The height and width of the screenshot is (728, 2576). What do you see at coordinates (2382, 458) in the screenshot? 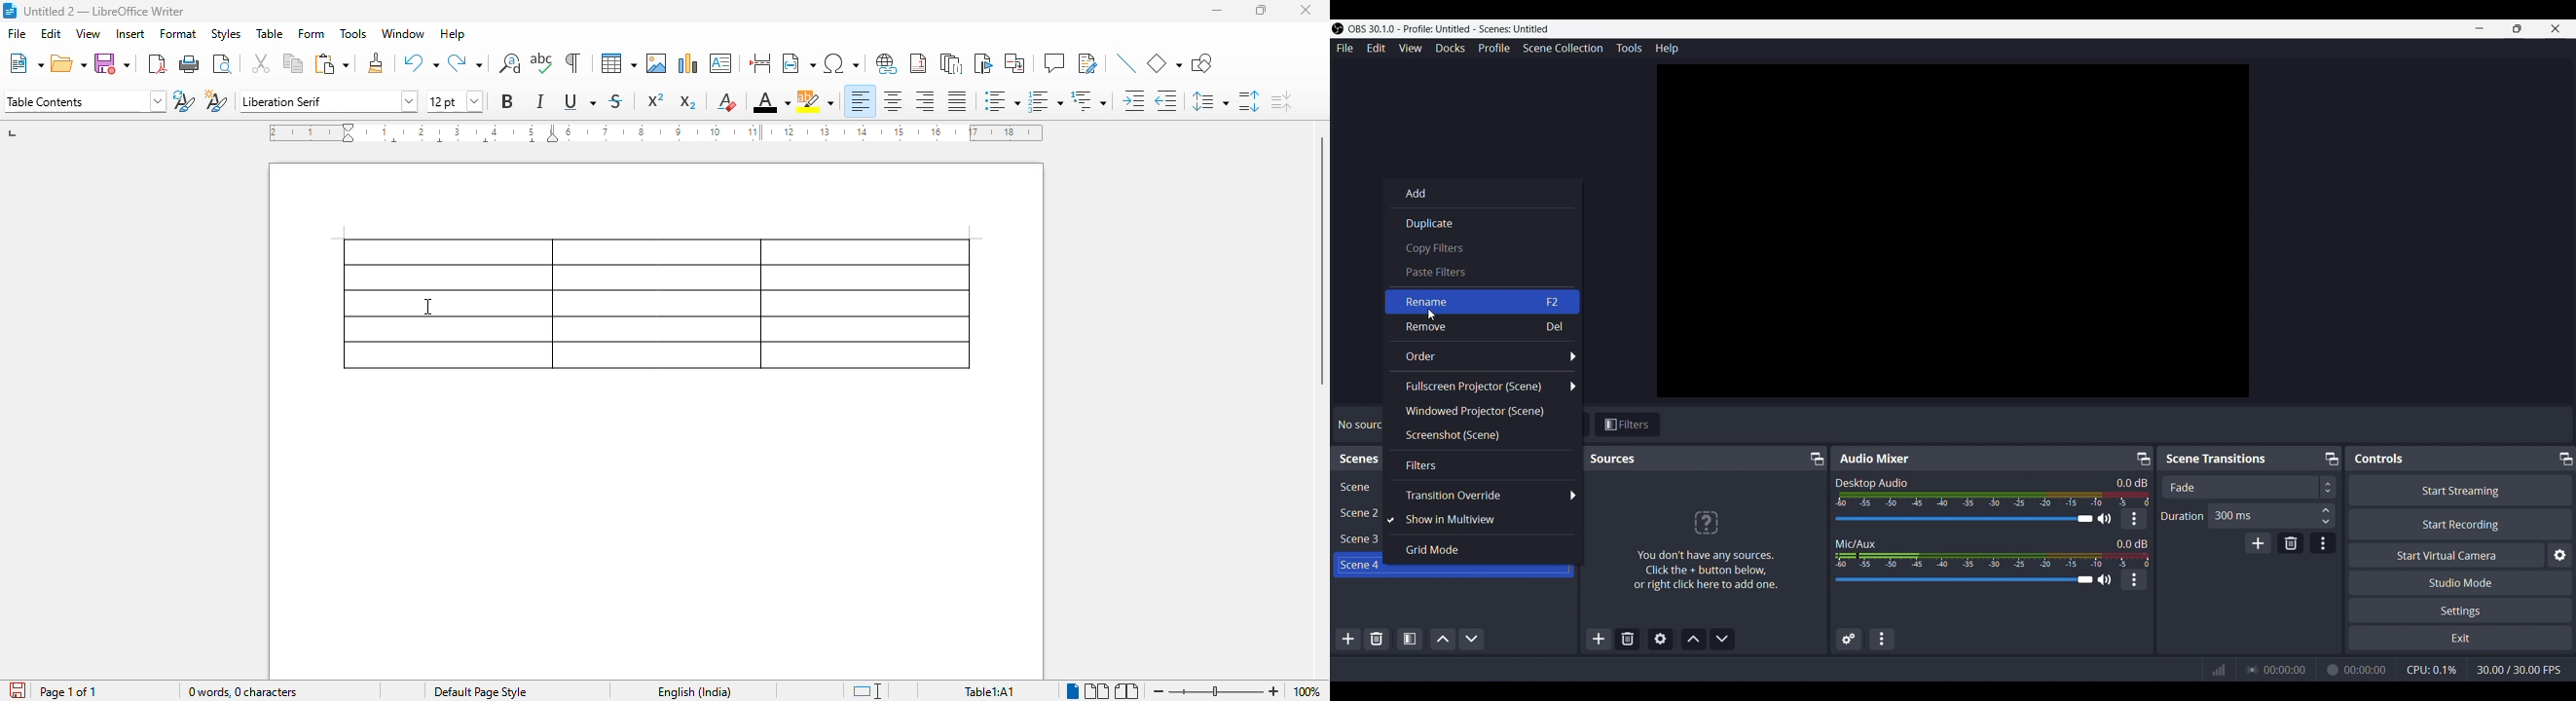
I see `Controls` at bounding box center [2382, 458].